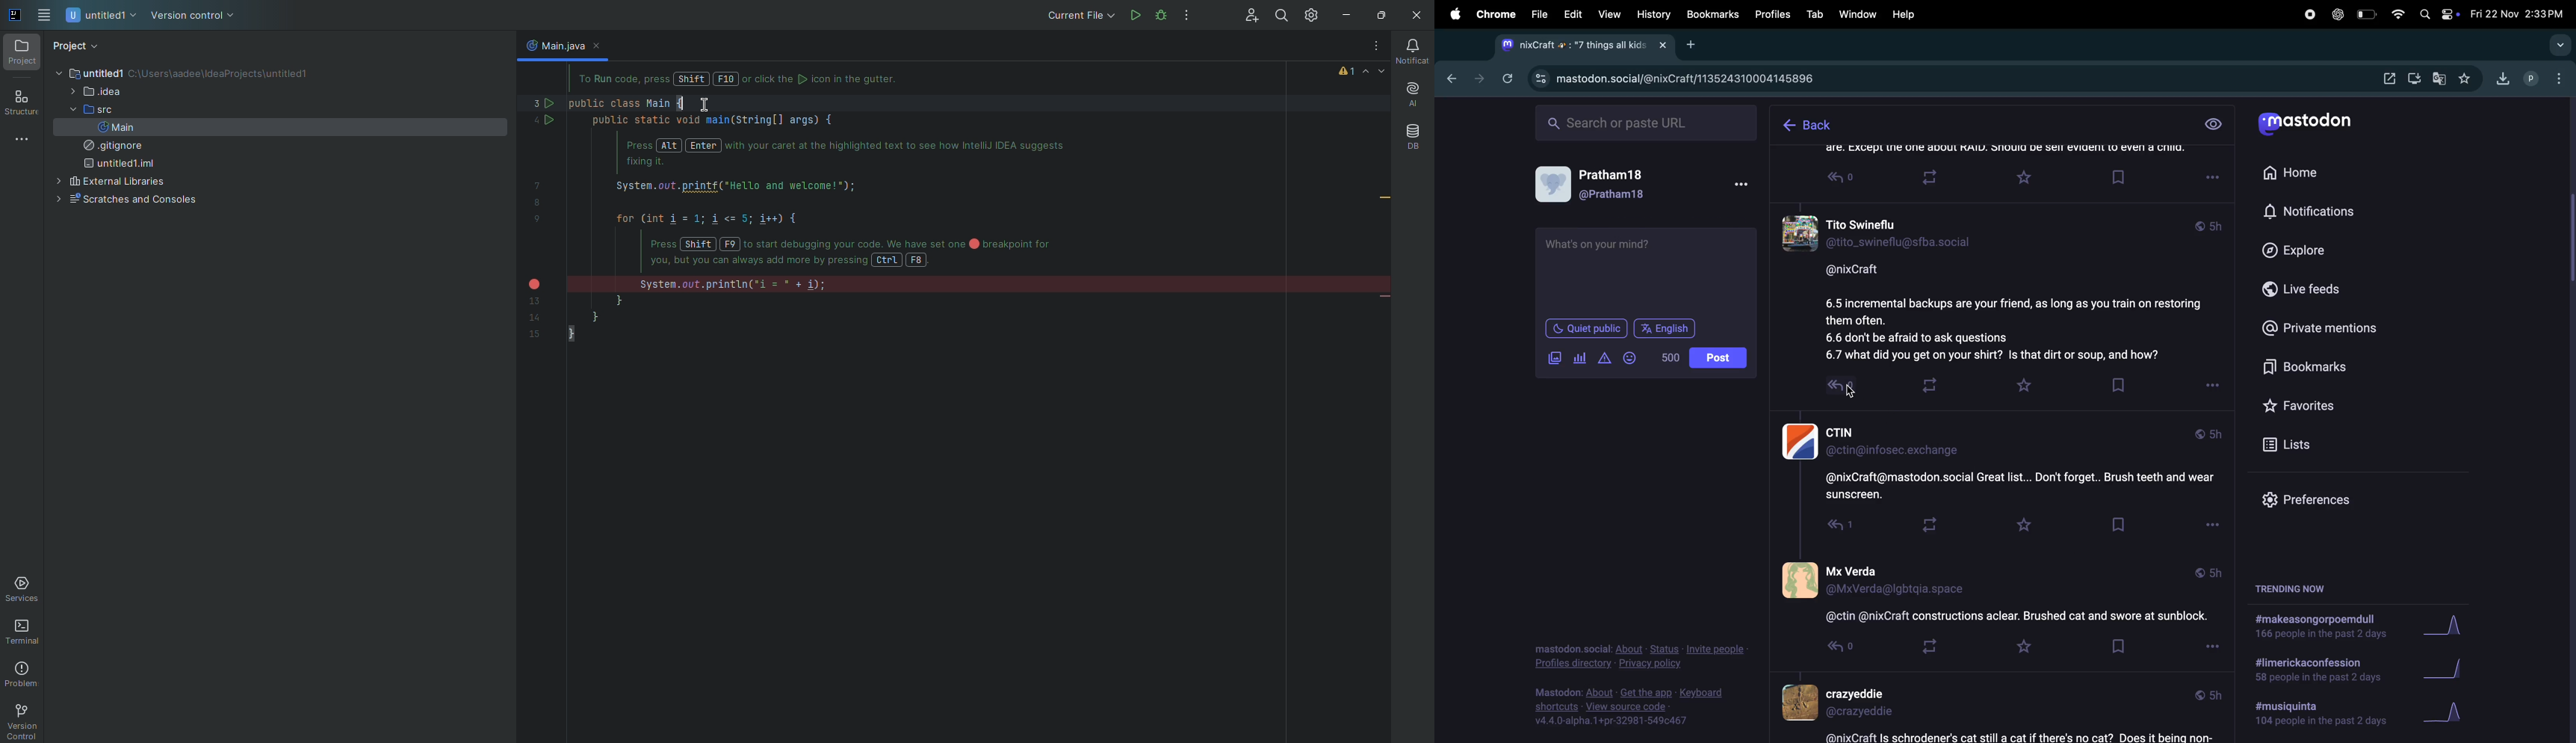 The image size is (2576, 756). Describe the element at coordinates (2557, 77) in the screenshot. I see `option` at that location.